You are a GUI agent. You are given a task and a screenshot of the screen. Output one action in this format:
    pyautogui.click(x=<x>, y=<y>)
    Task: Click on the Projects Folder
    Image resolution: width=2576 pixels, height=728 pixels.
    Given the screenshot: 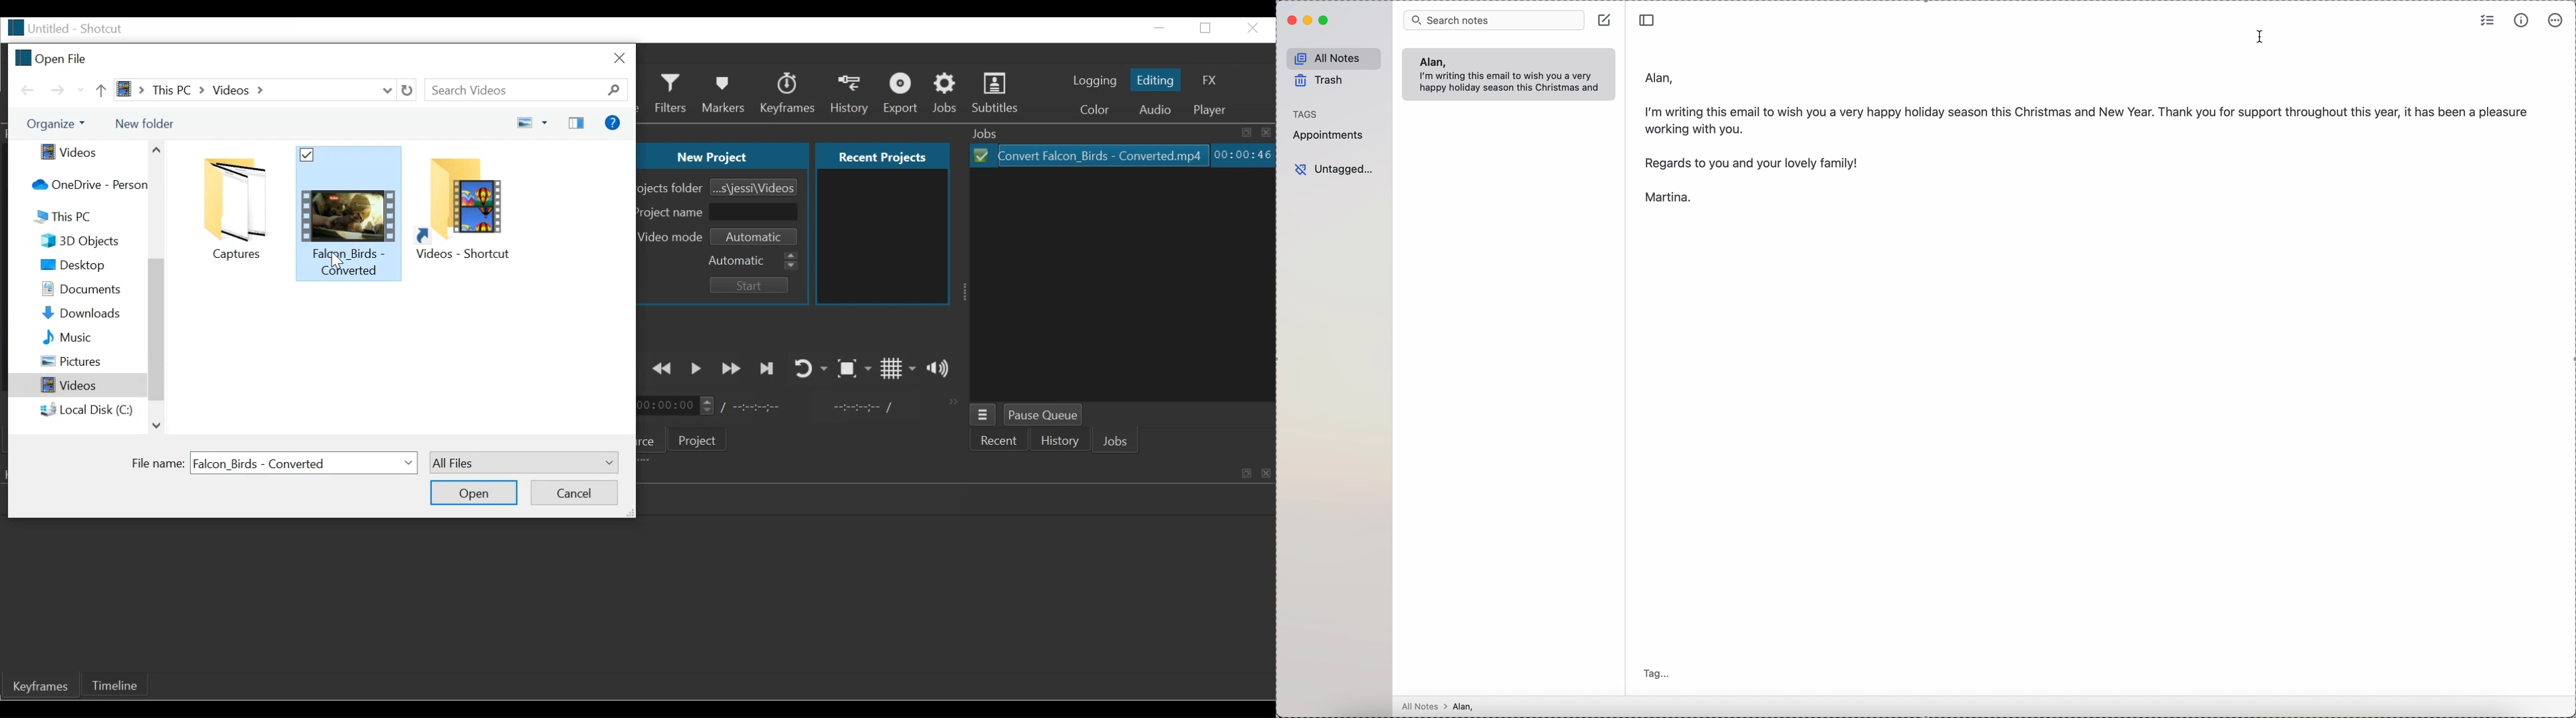 What is the action you would take?
    pyautogui.click(x=672, y=189)
    